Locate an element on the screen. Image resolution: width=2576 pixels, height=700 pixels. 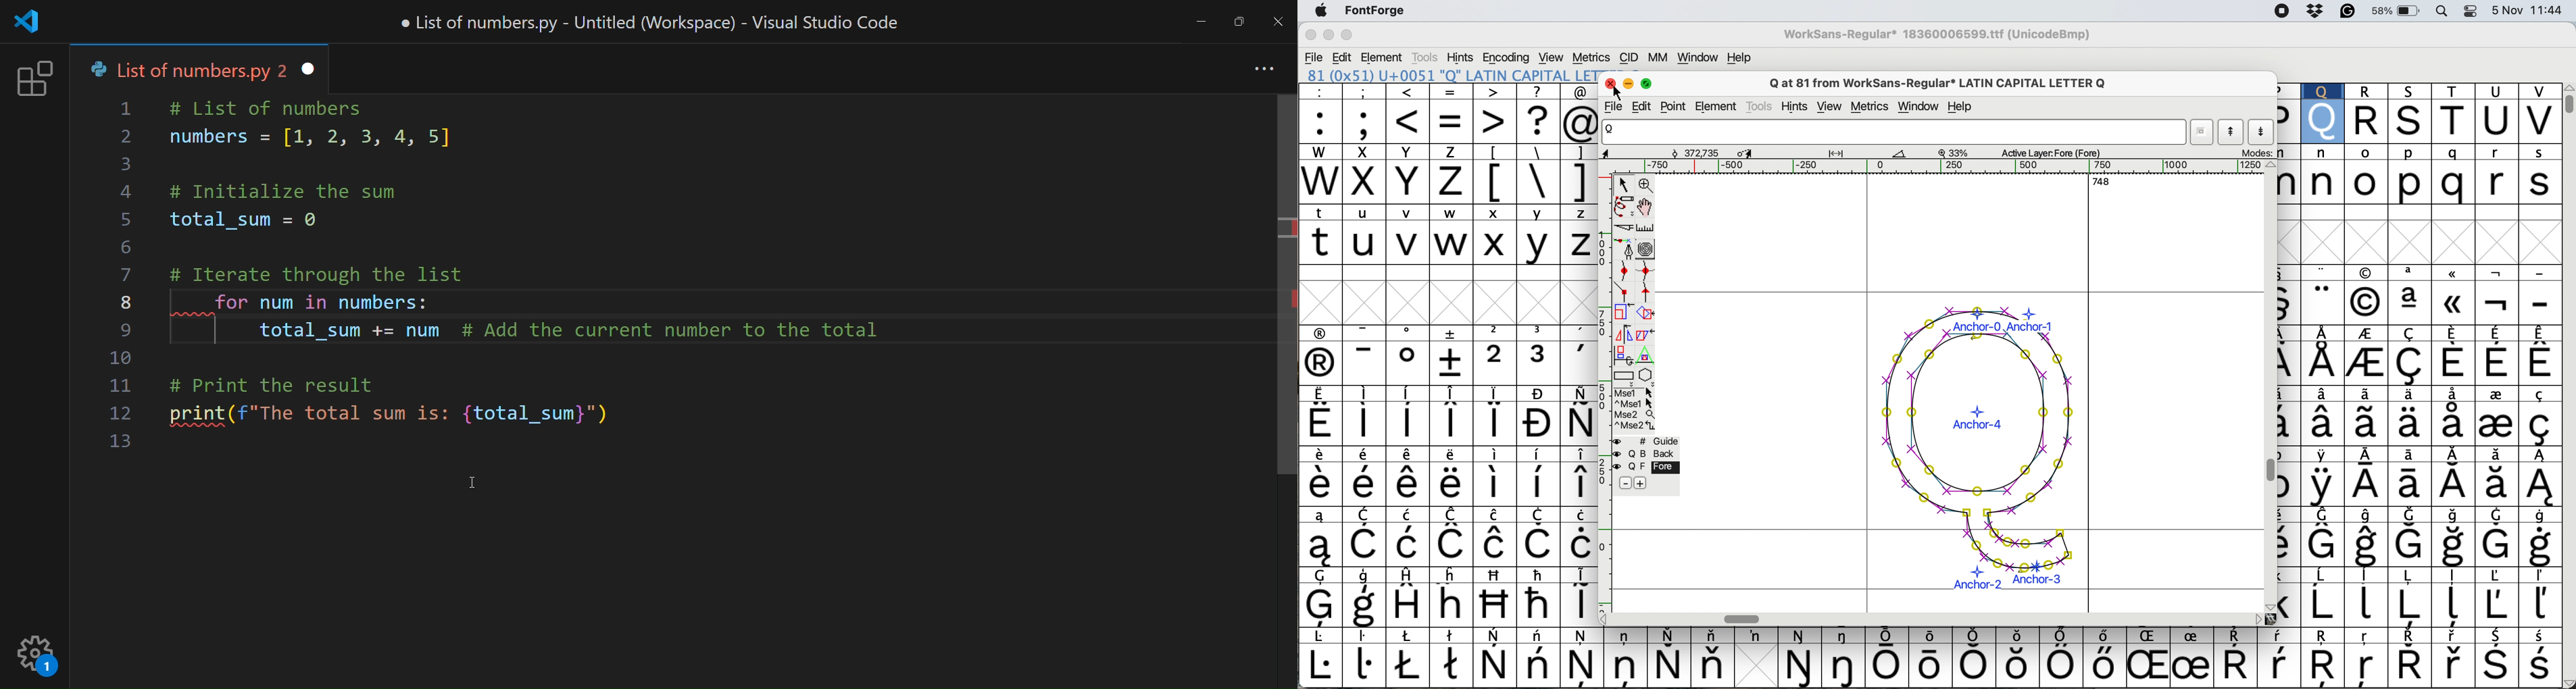
help is located at coordinates (1961, 107).